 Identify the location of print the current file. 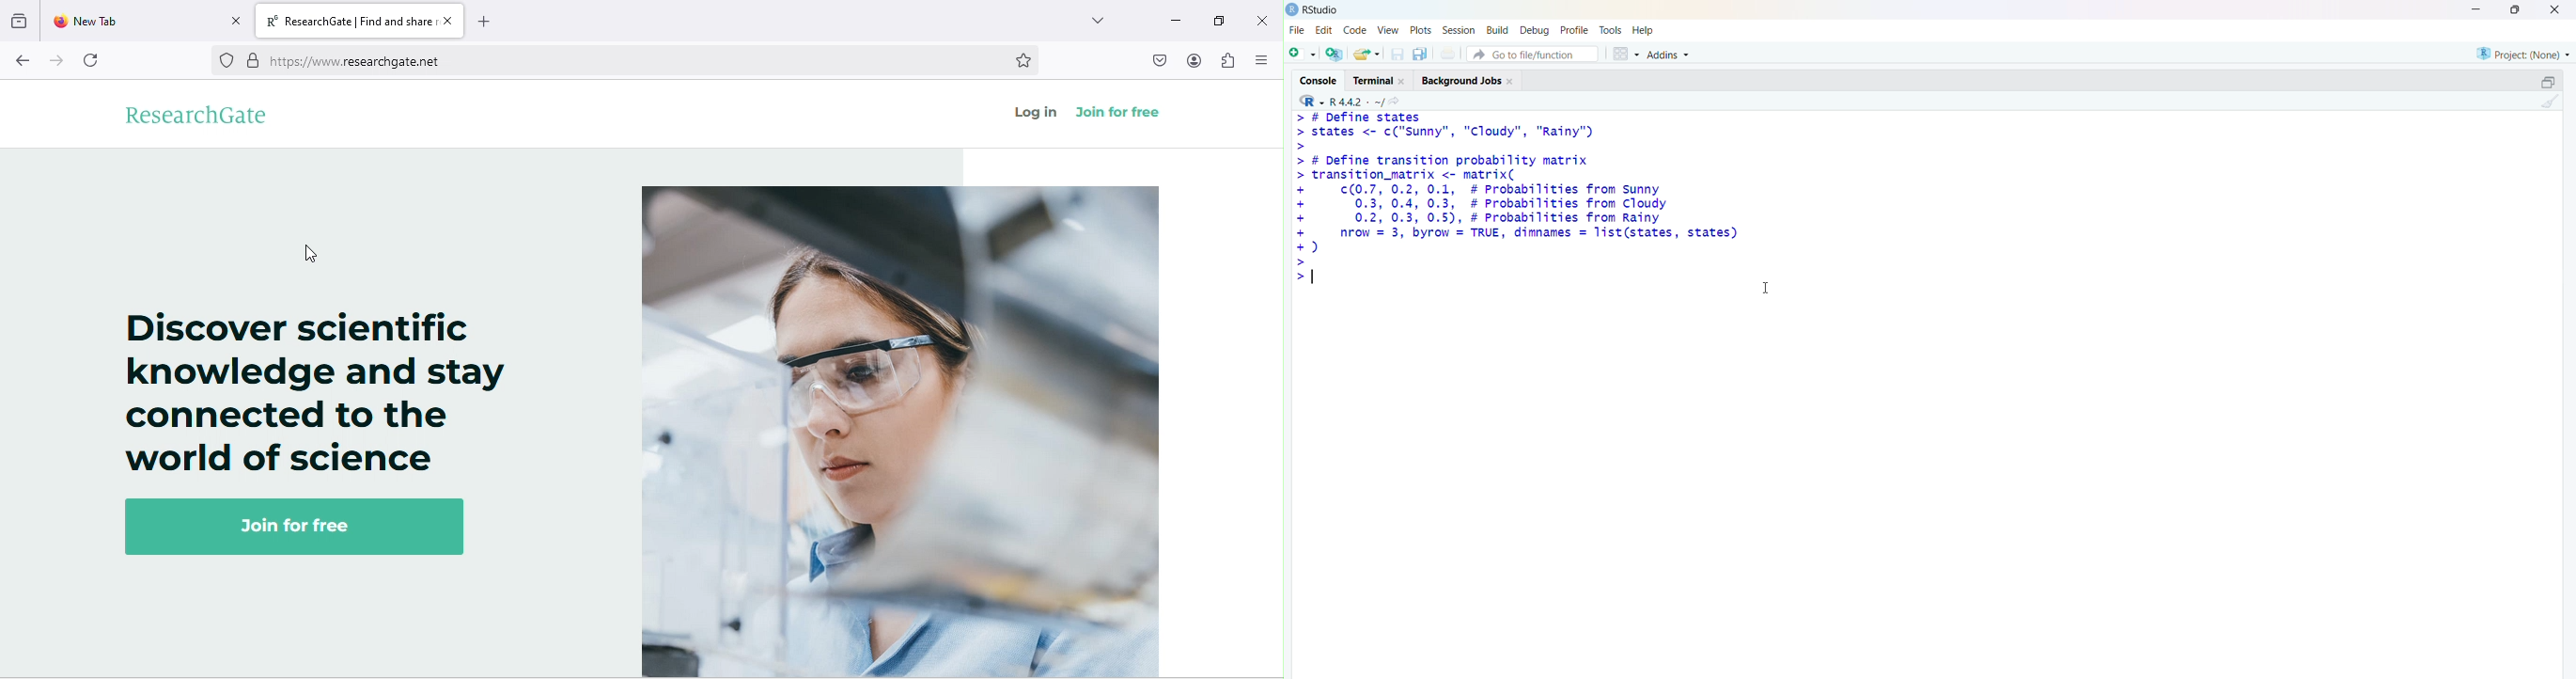
(1451, 53).